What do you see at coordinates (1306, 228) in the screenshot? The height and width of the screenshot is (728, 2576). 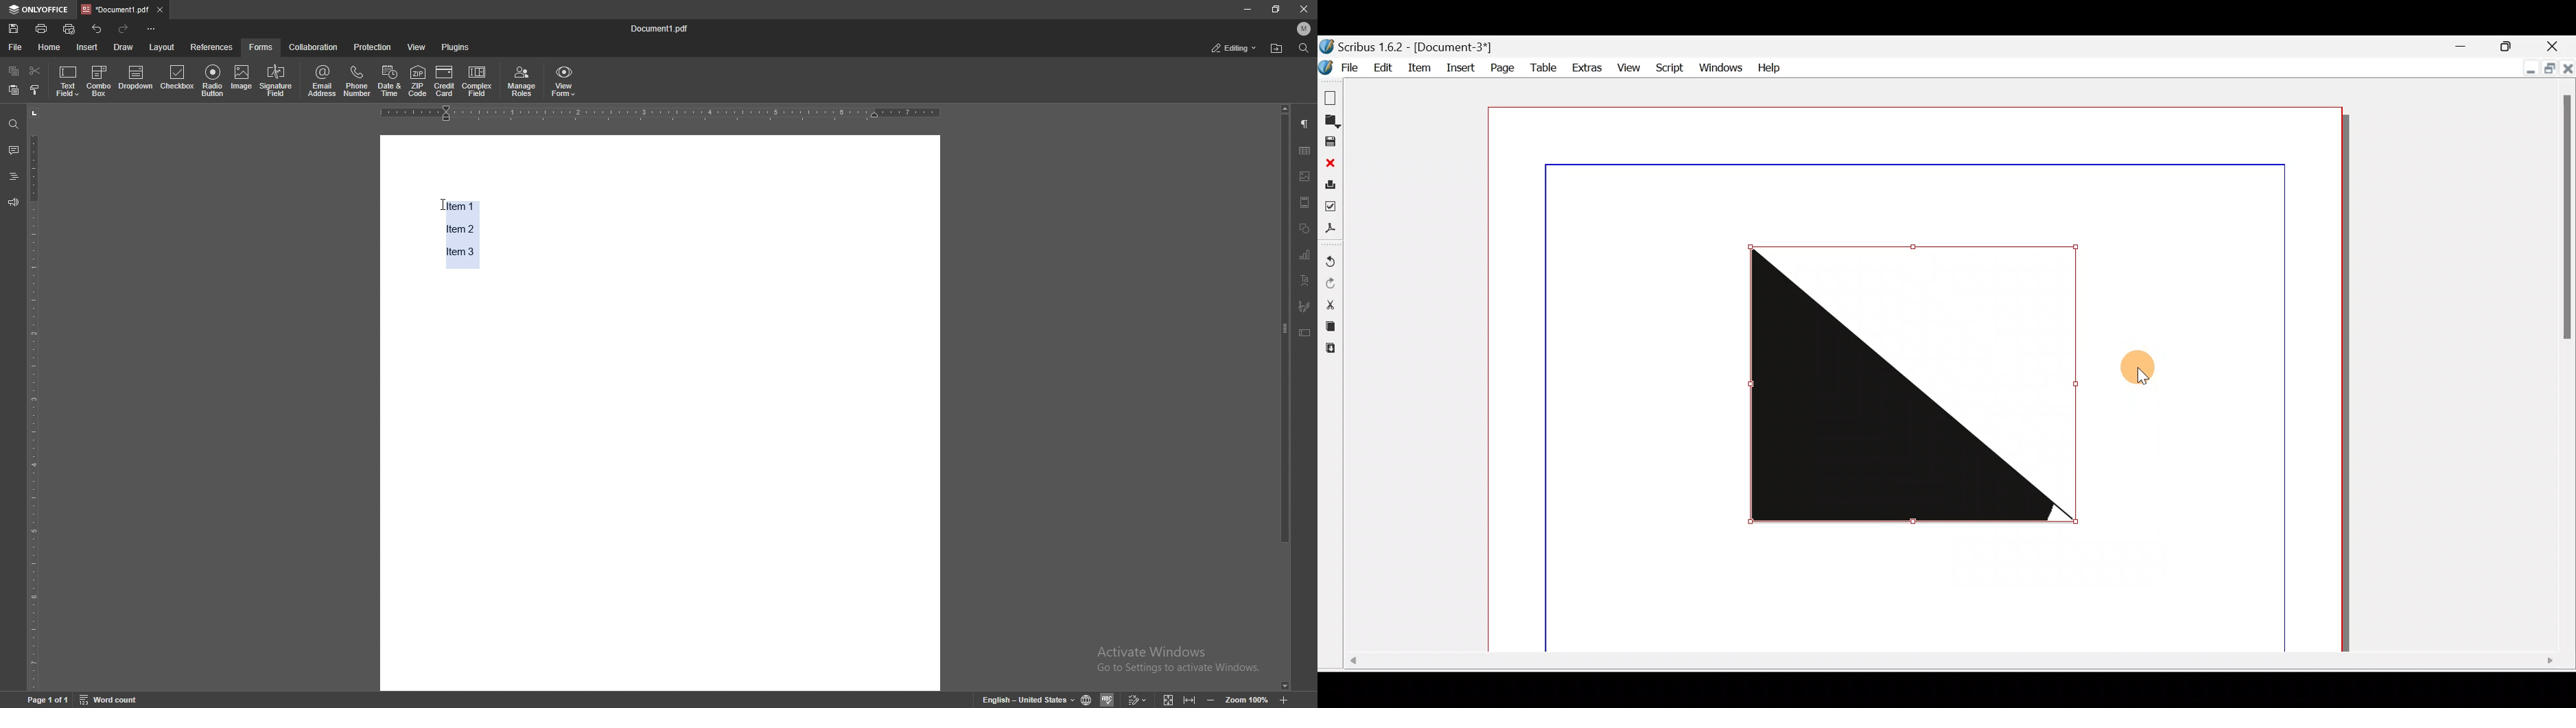 I see `shapes` at bounding box center [1306, 228].